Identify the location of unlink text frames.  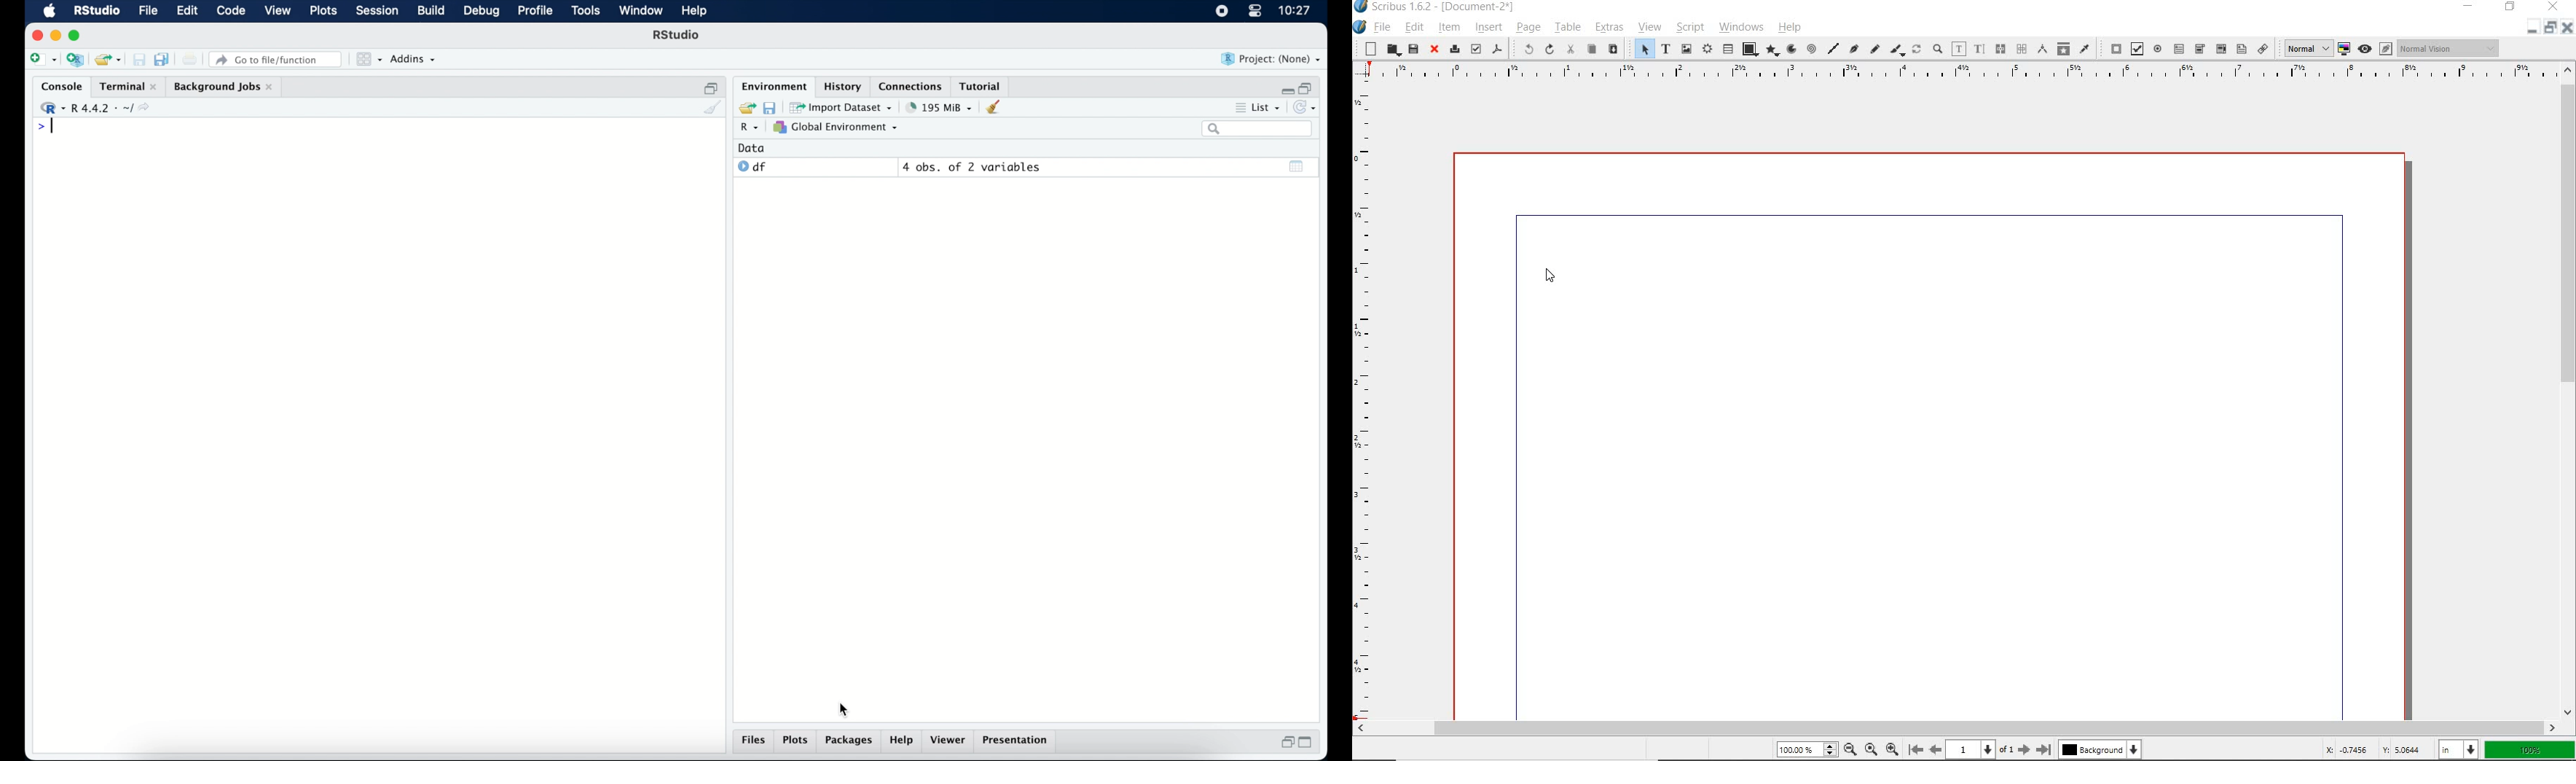
(1998, 50).